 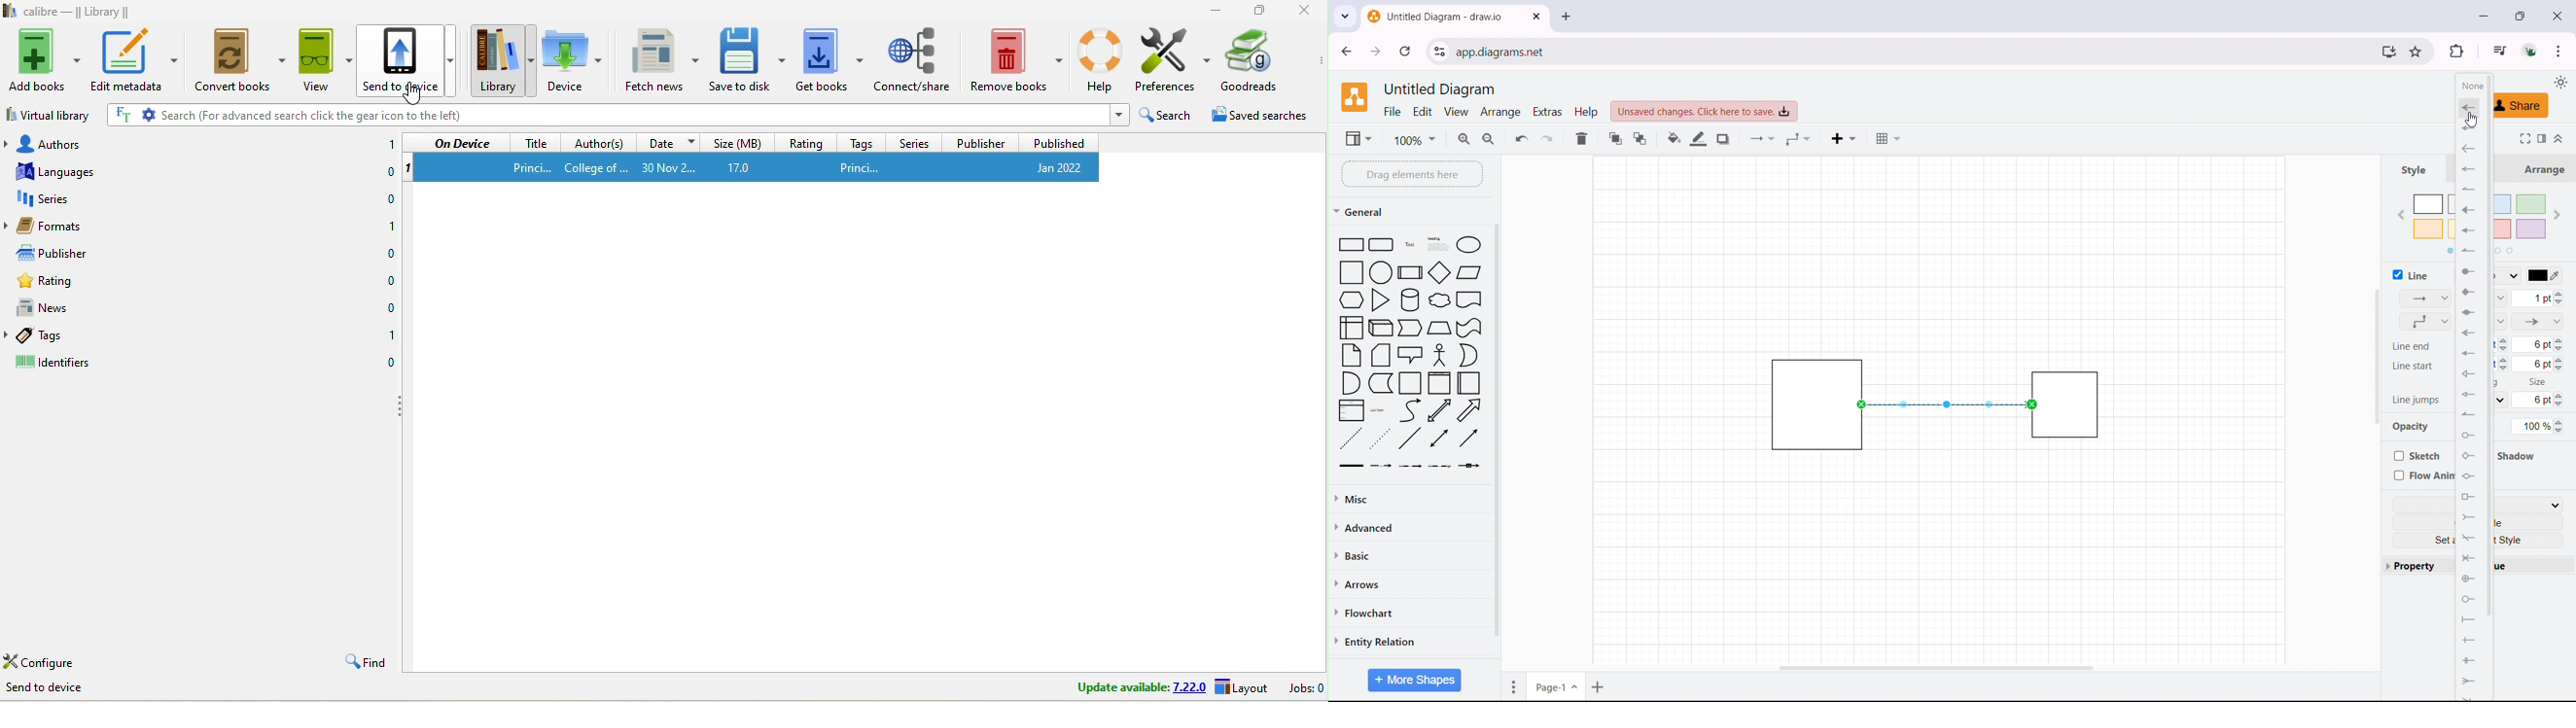 I want to click on redo, so click(x=1547, y=138).